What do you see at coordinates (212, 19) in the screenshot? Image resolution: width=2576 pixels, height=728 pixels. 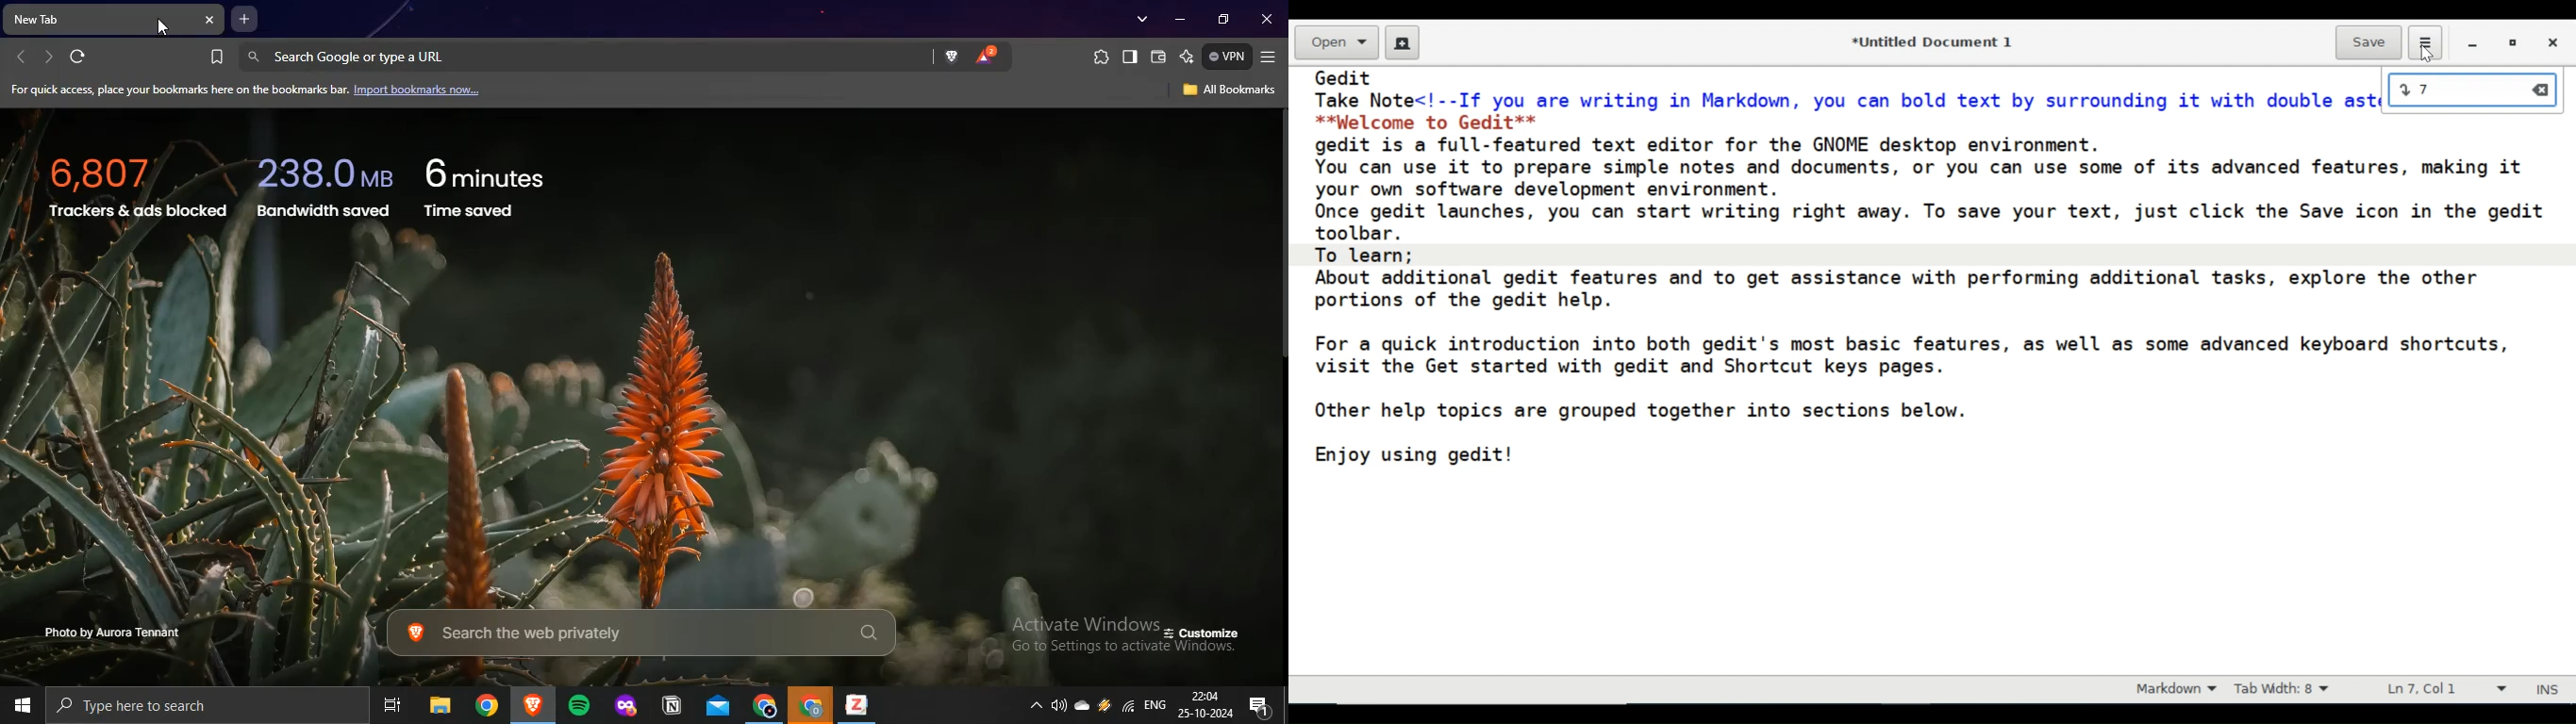 I see `close` at bounding box center [212, 19].